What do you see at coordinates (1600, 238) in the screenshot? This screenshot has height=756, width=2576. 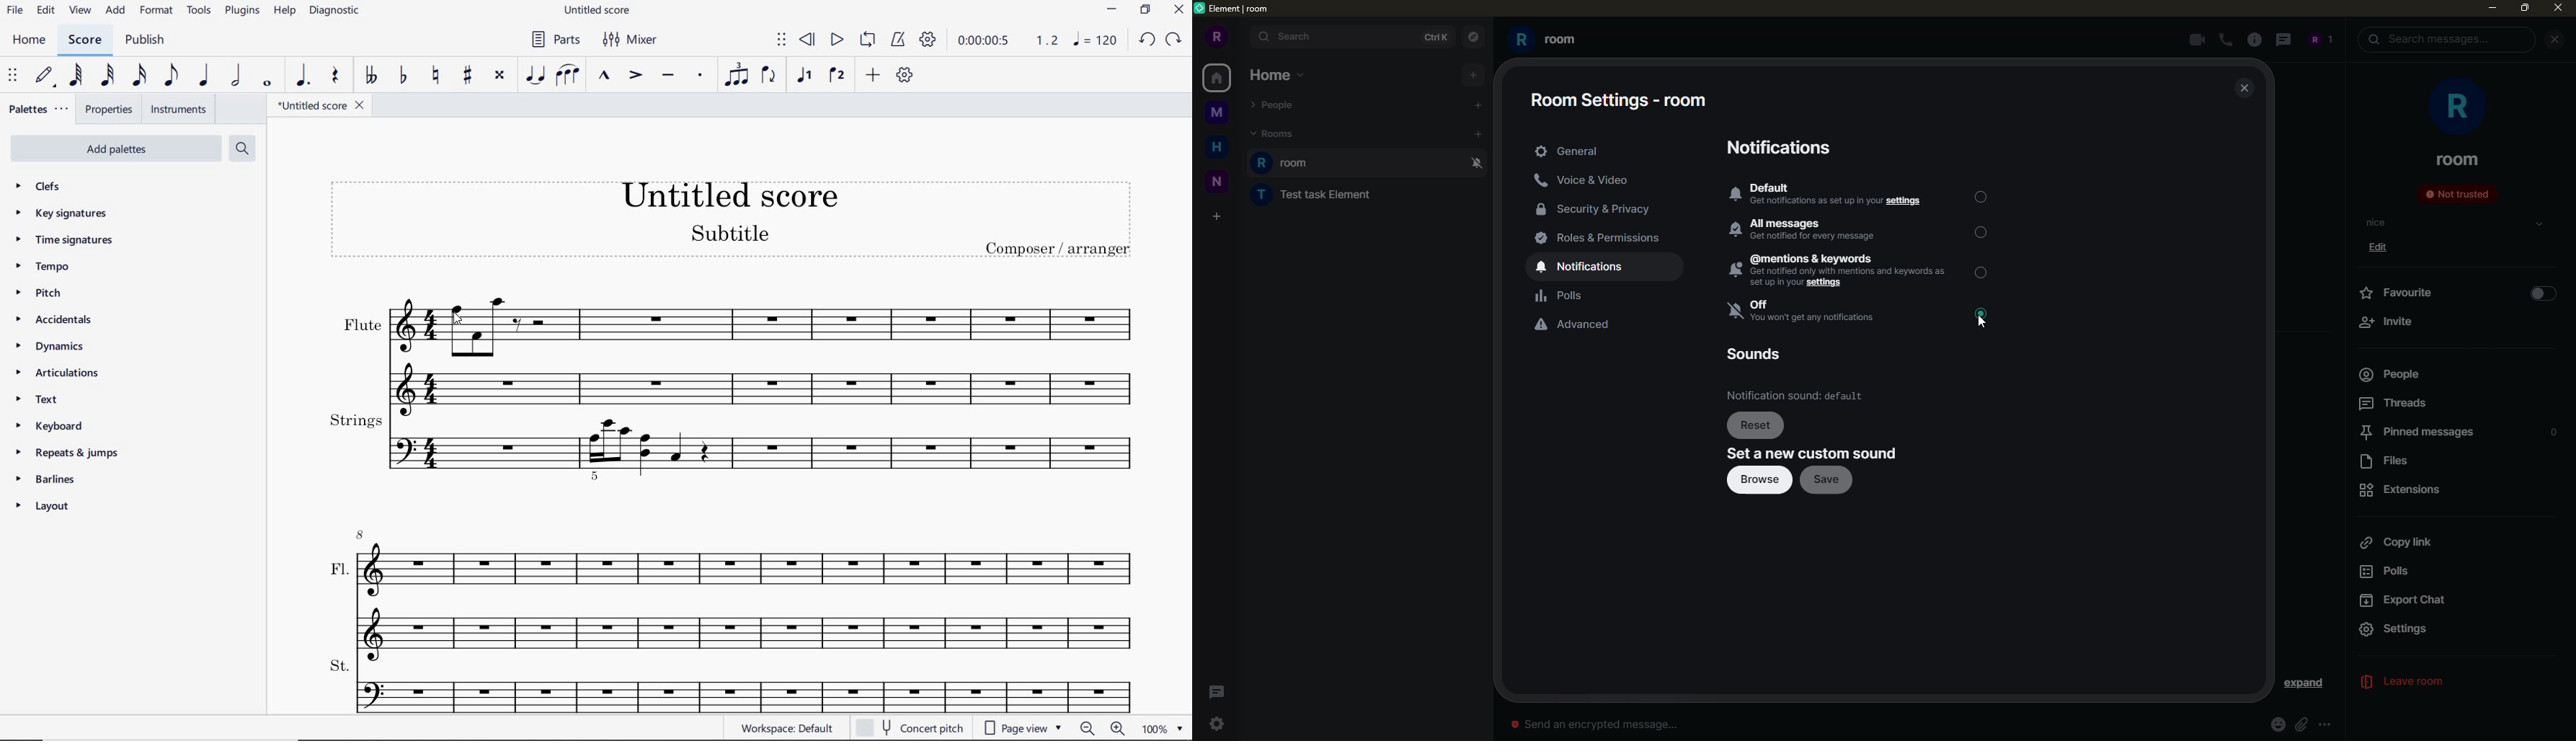 I see `roles& permissions` at bounding box center [1600, 238].